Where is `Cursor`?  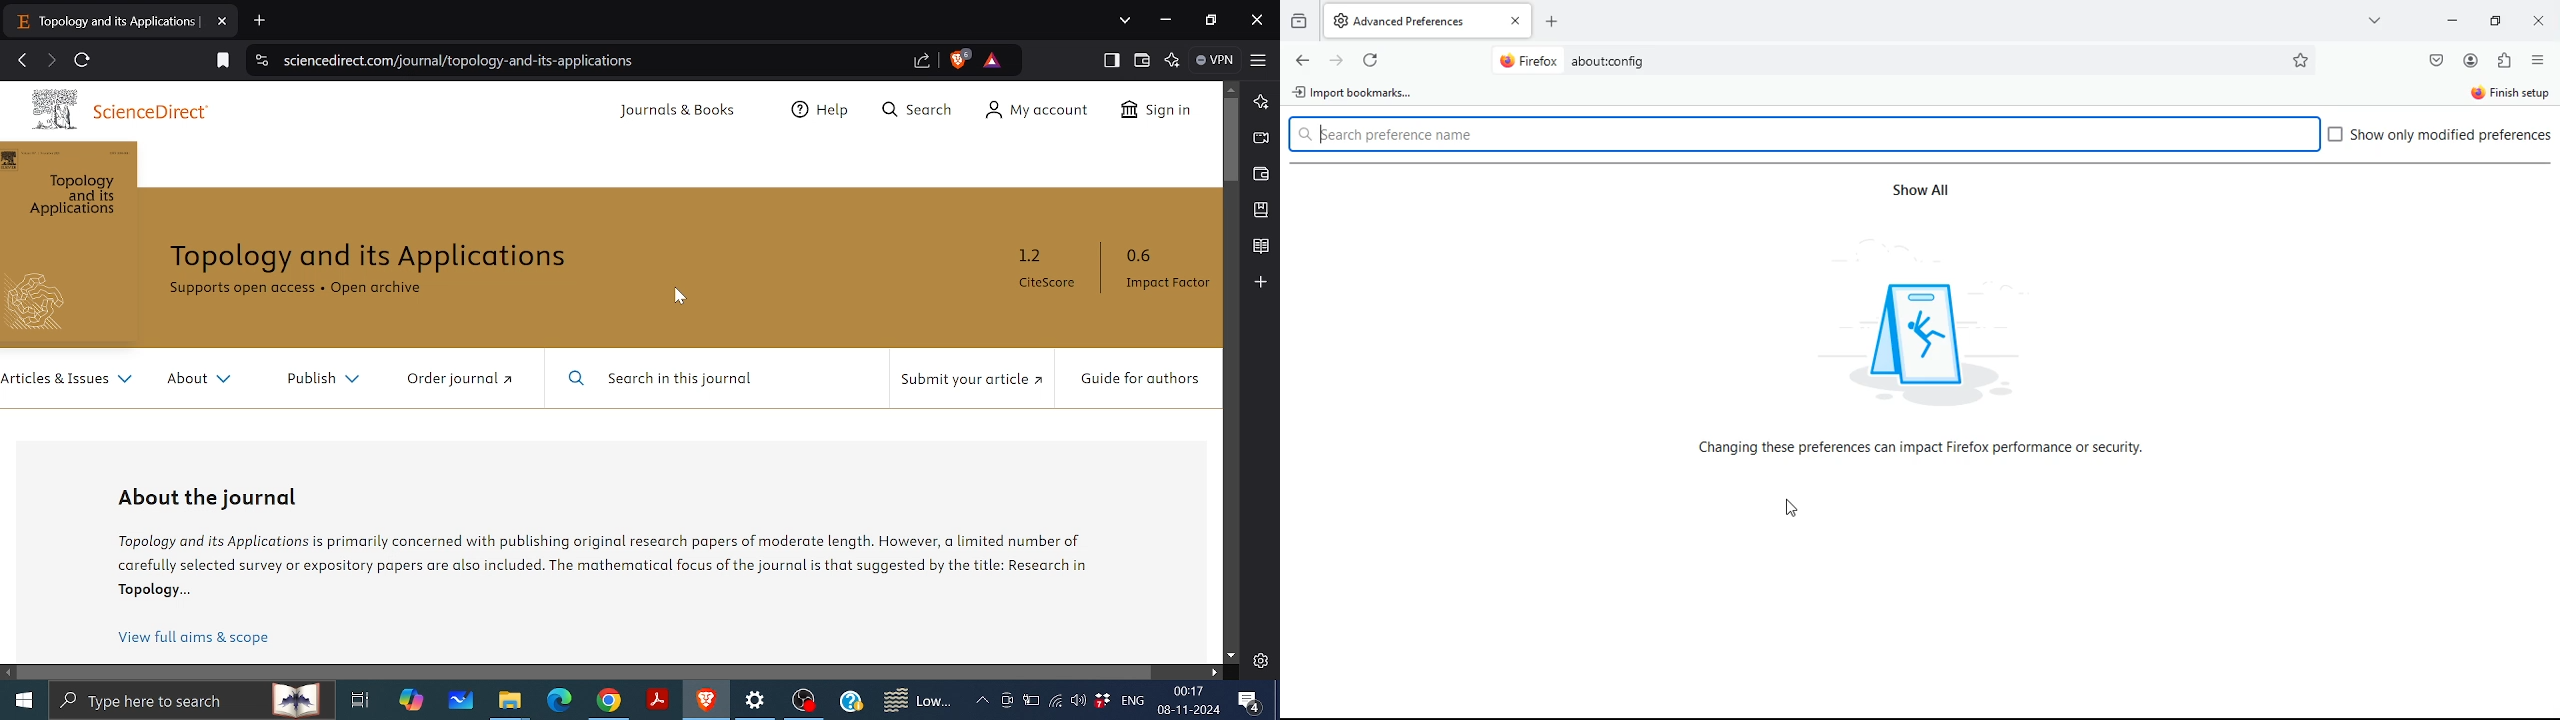
Cursor is located at coordinates (1795, 509).